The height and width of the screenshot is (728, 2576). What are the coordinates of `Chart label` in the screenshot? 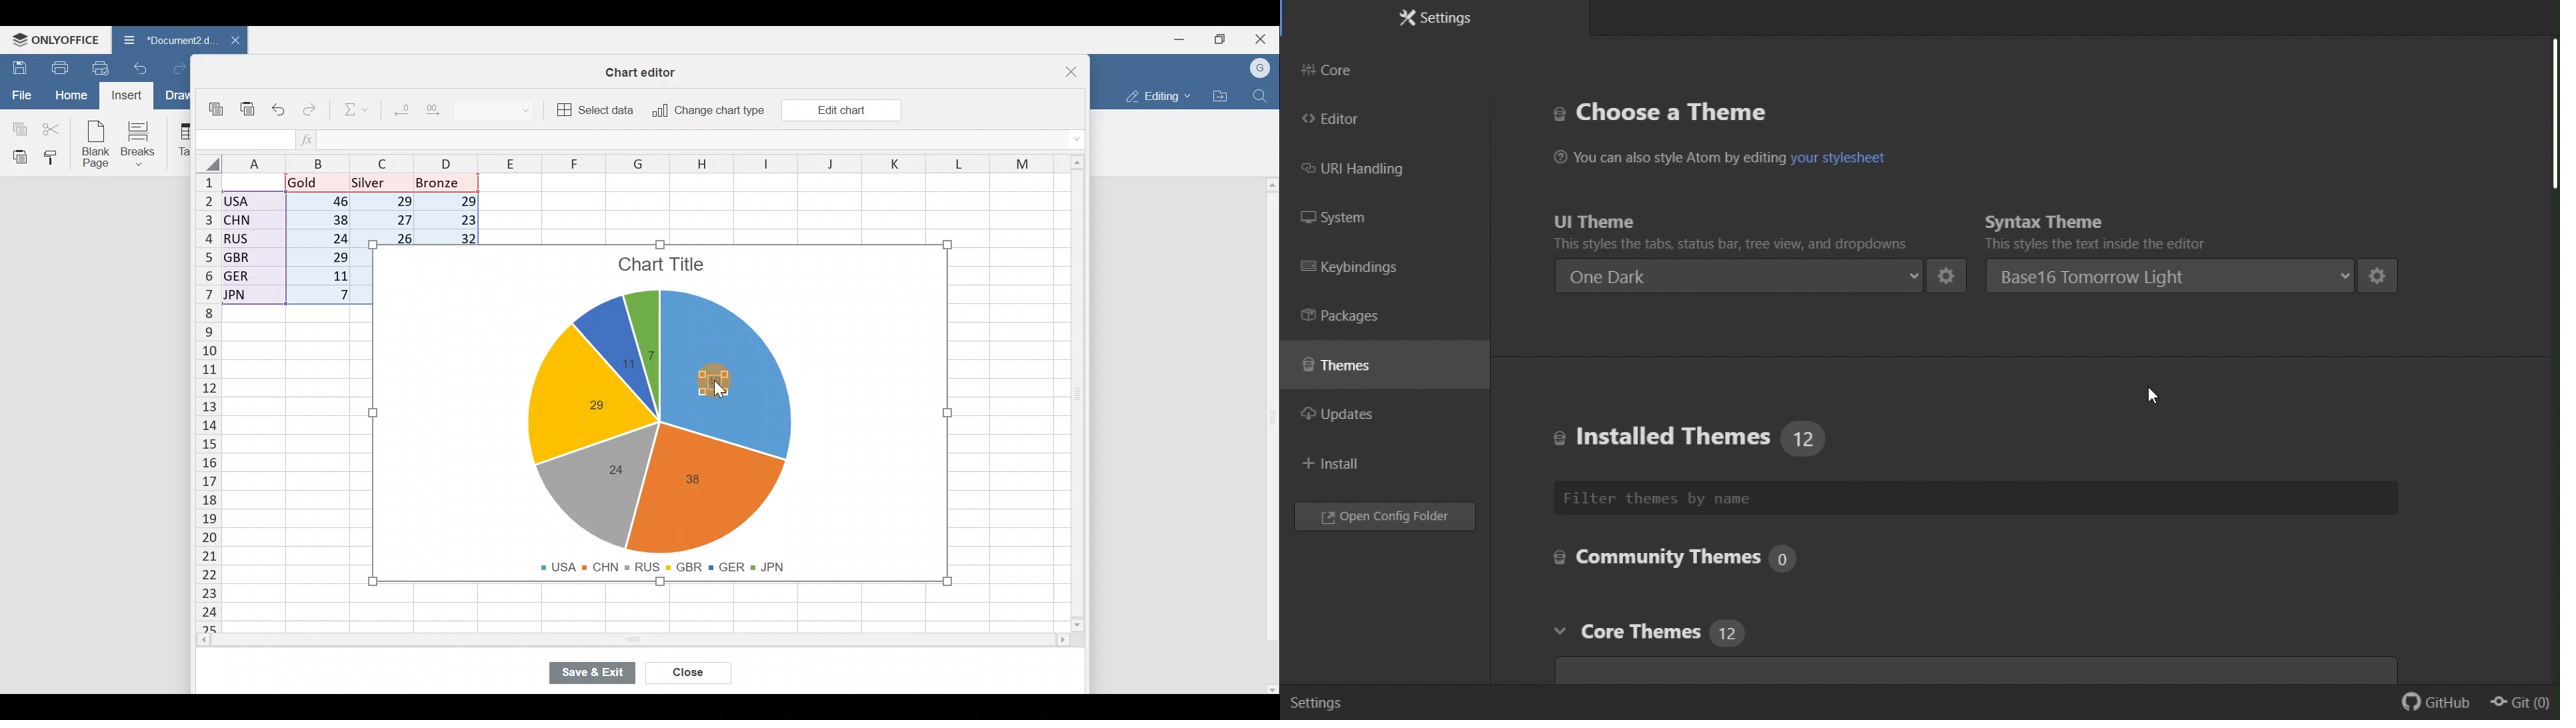 It's located at (651, 347).